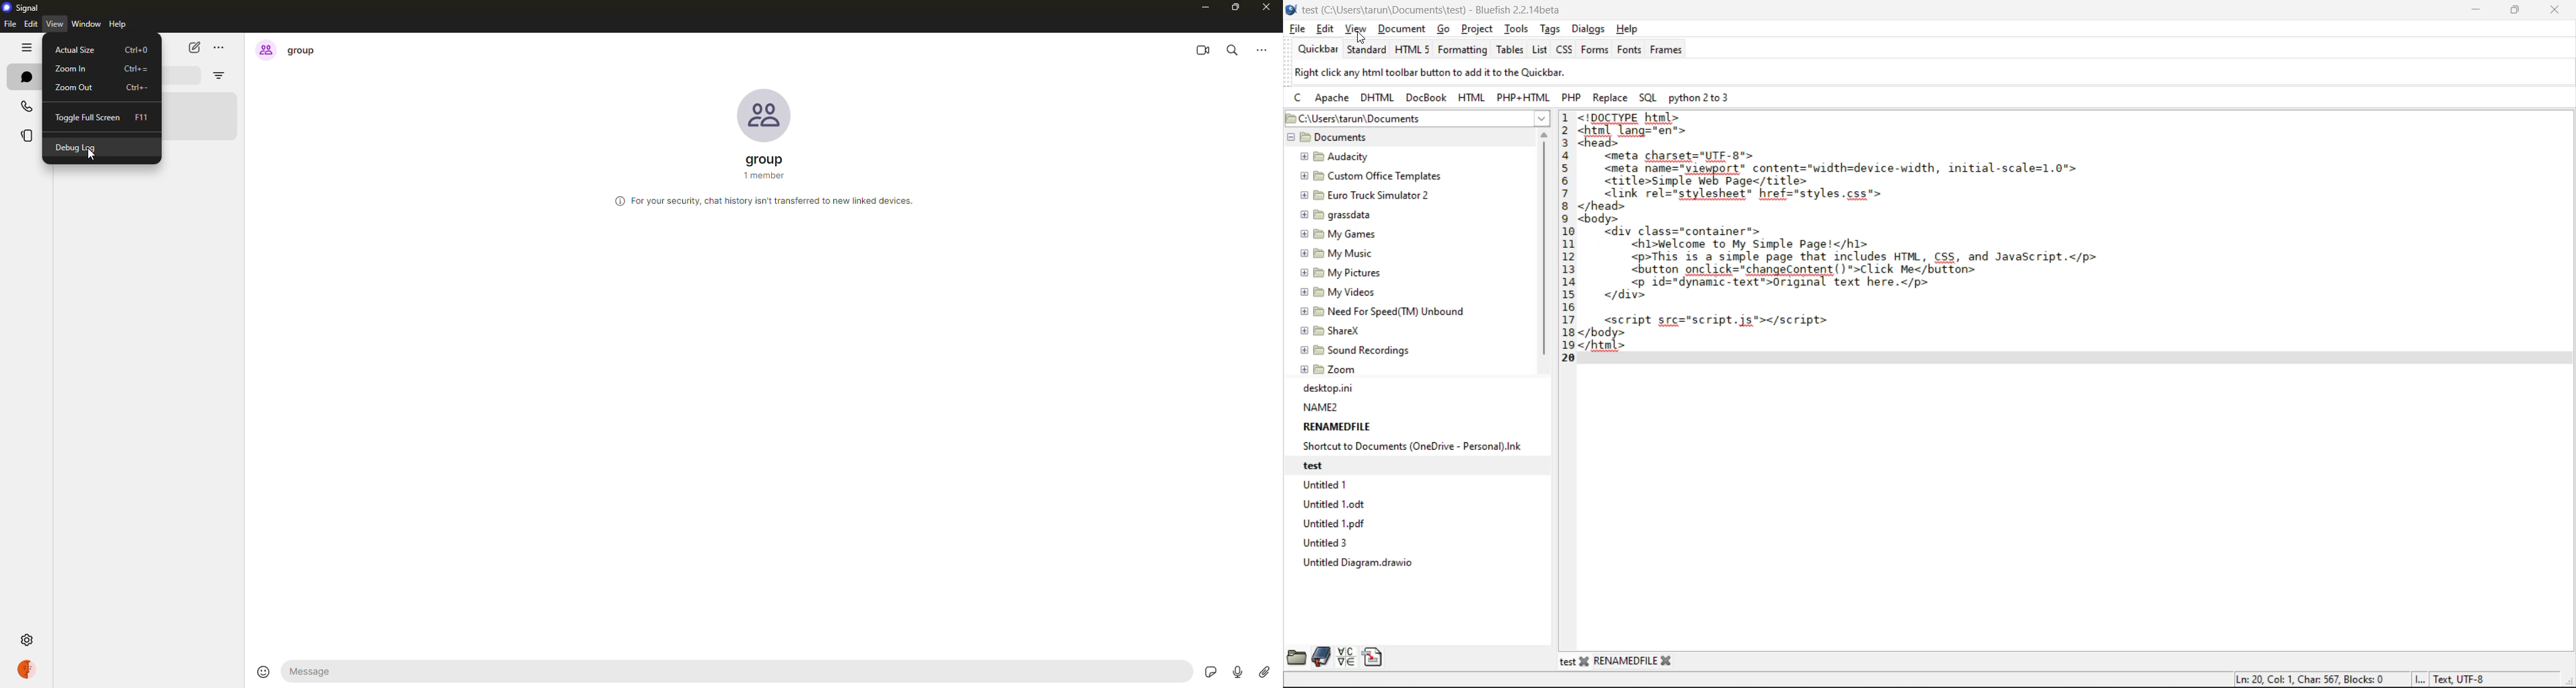  Describe the element at coordinates (1348, 138) in the screenshot. I see `documents` at that location.